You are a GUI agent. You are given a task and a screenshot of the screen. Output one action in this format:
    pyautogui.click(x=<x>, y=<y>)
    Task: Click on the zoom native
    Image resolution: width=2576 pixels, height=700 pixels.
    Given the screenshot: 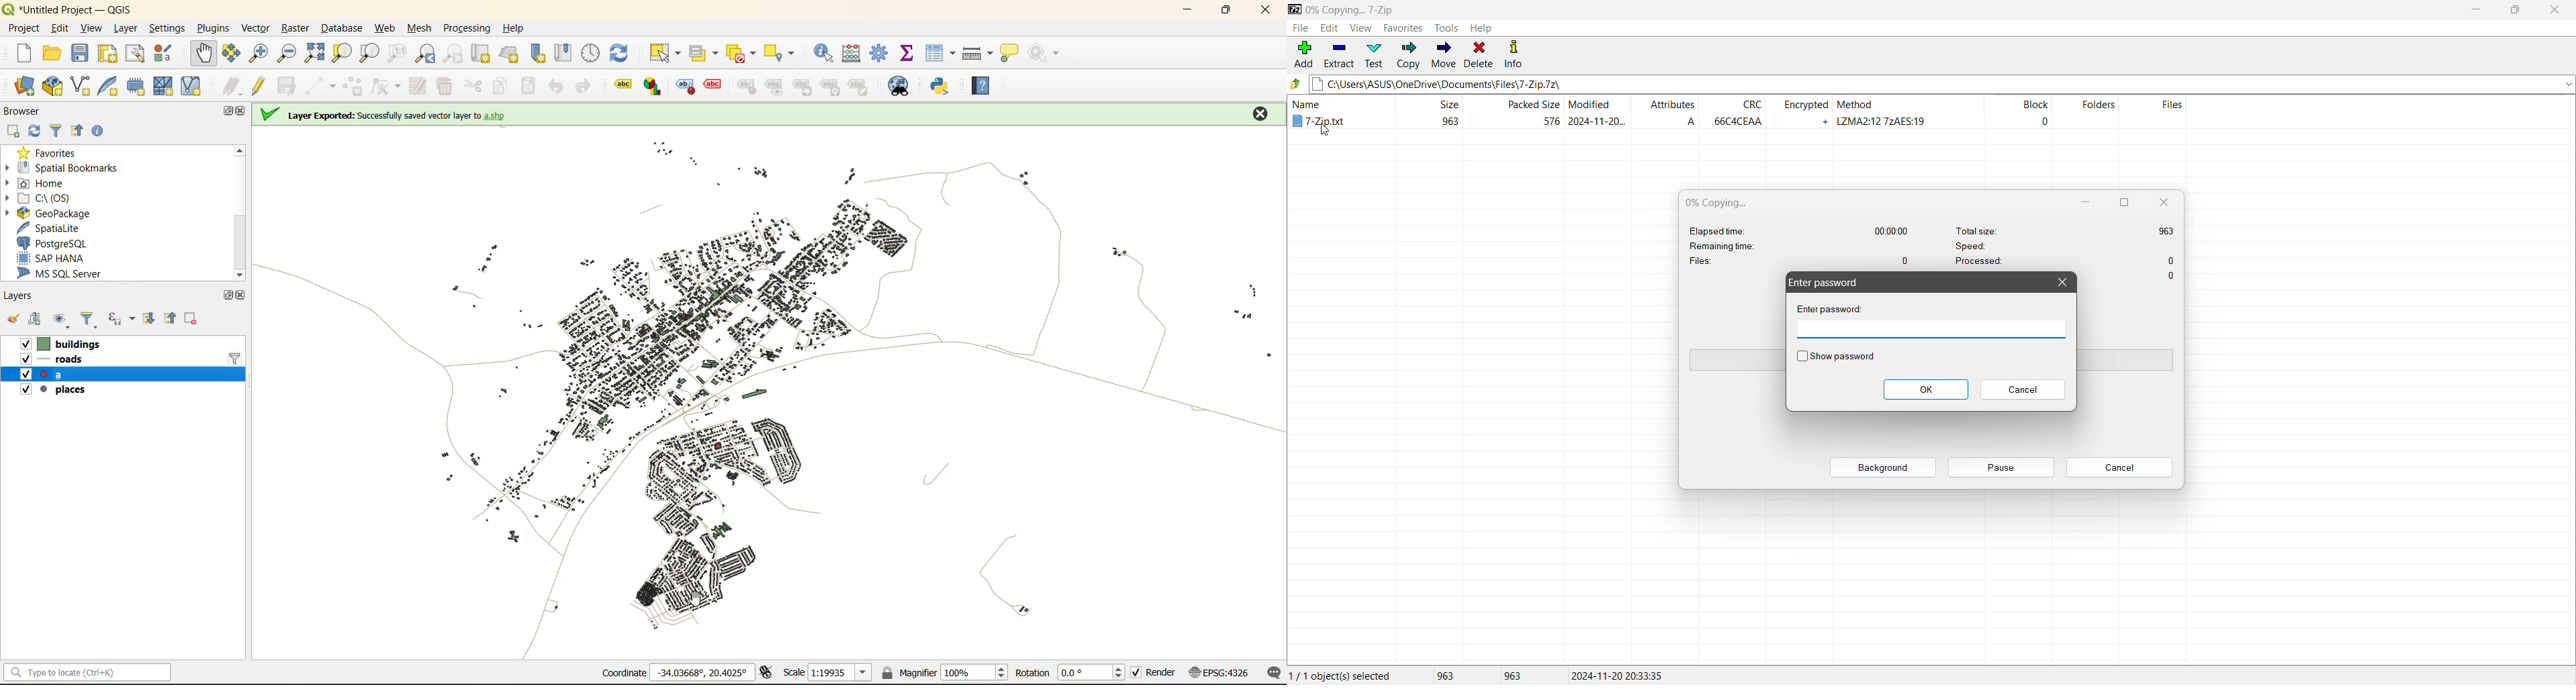 What is the action you would take?
    pyautogui.click(x=401, y=54)
    